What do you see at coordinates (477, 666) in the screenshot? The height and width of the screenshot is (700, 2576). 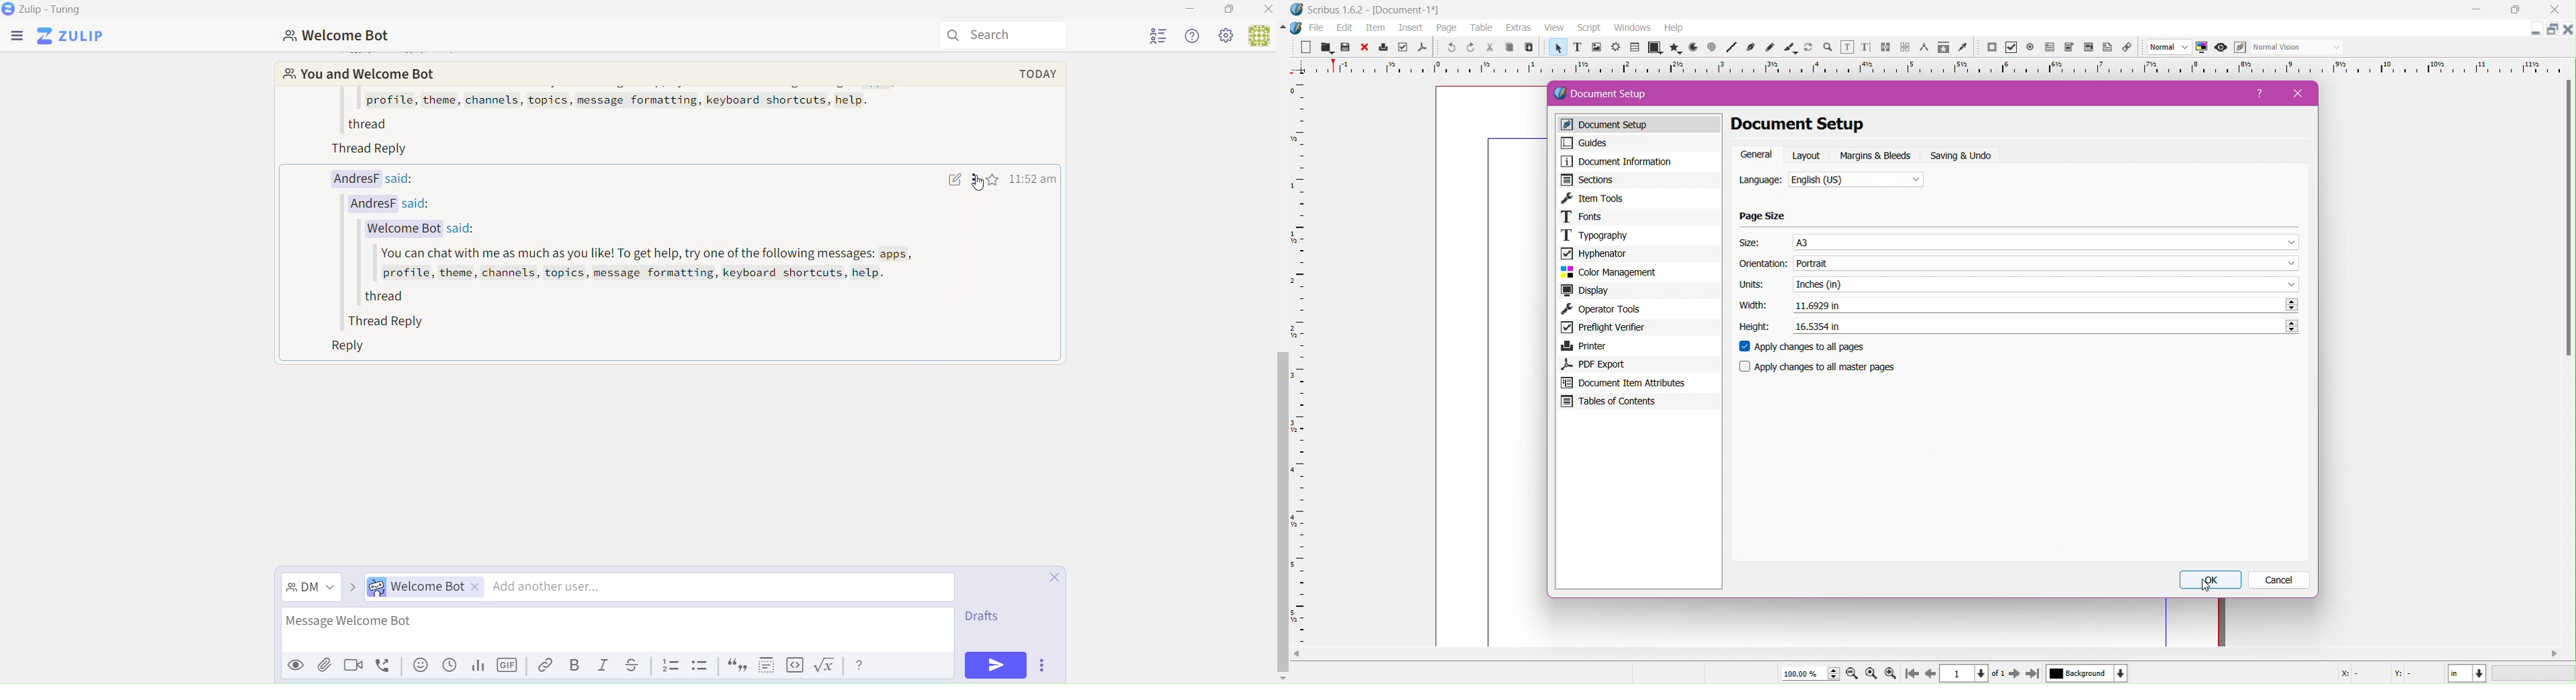 I see `Stats` at bounding box center [477, 666].